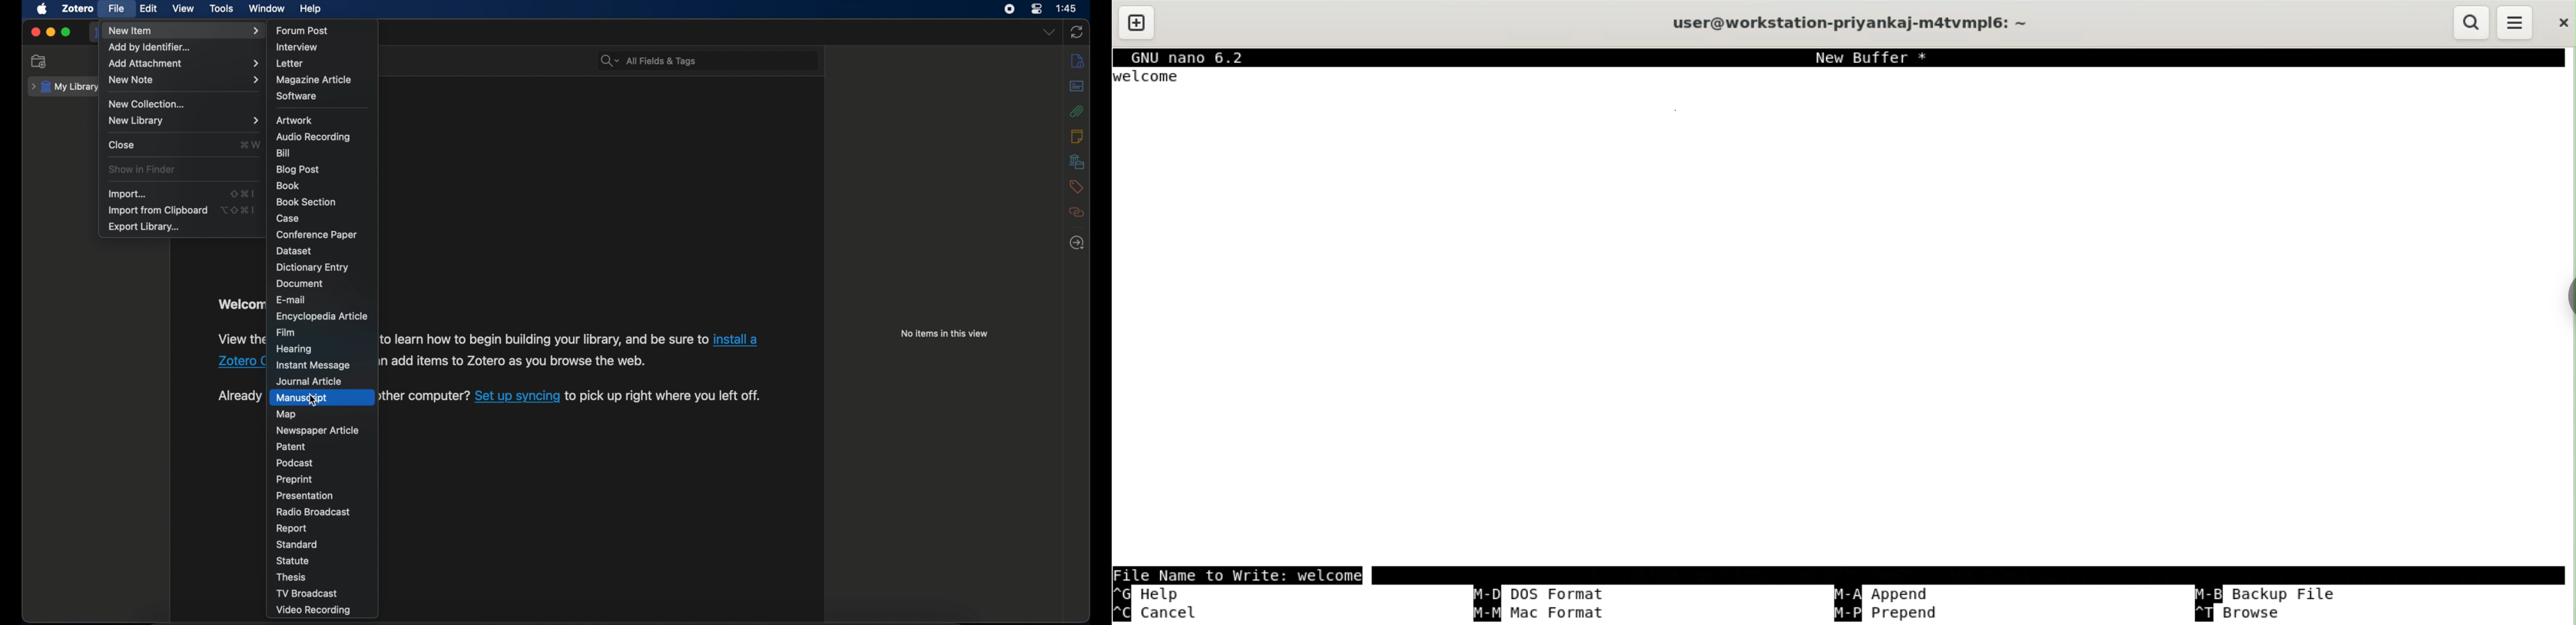 The height and width of the screenshot is (644, 2576). I want to click on abstract, so click(1077, 86).